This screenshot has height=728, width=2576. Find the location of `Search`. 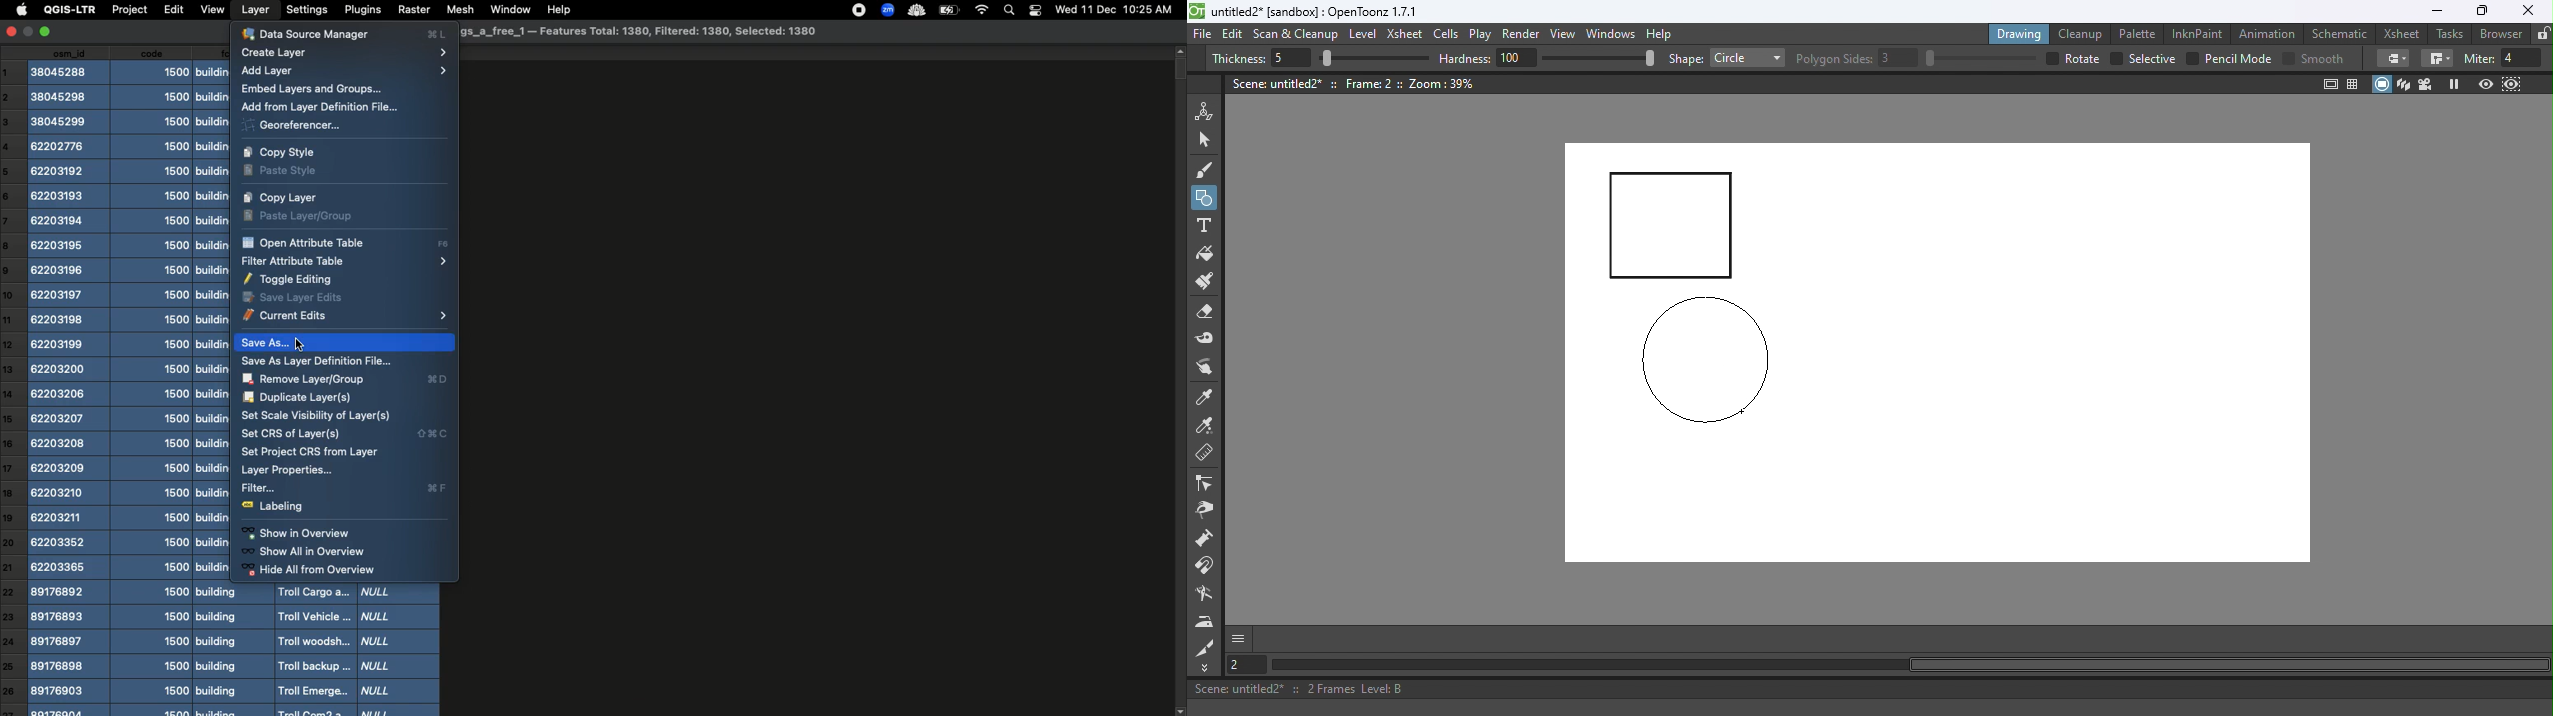

Search is located at coordinates (1011, 9).